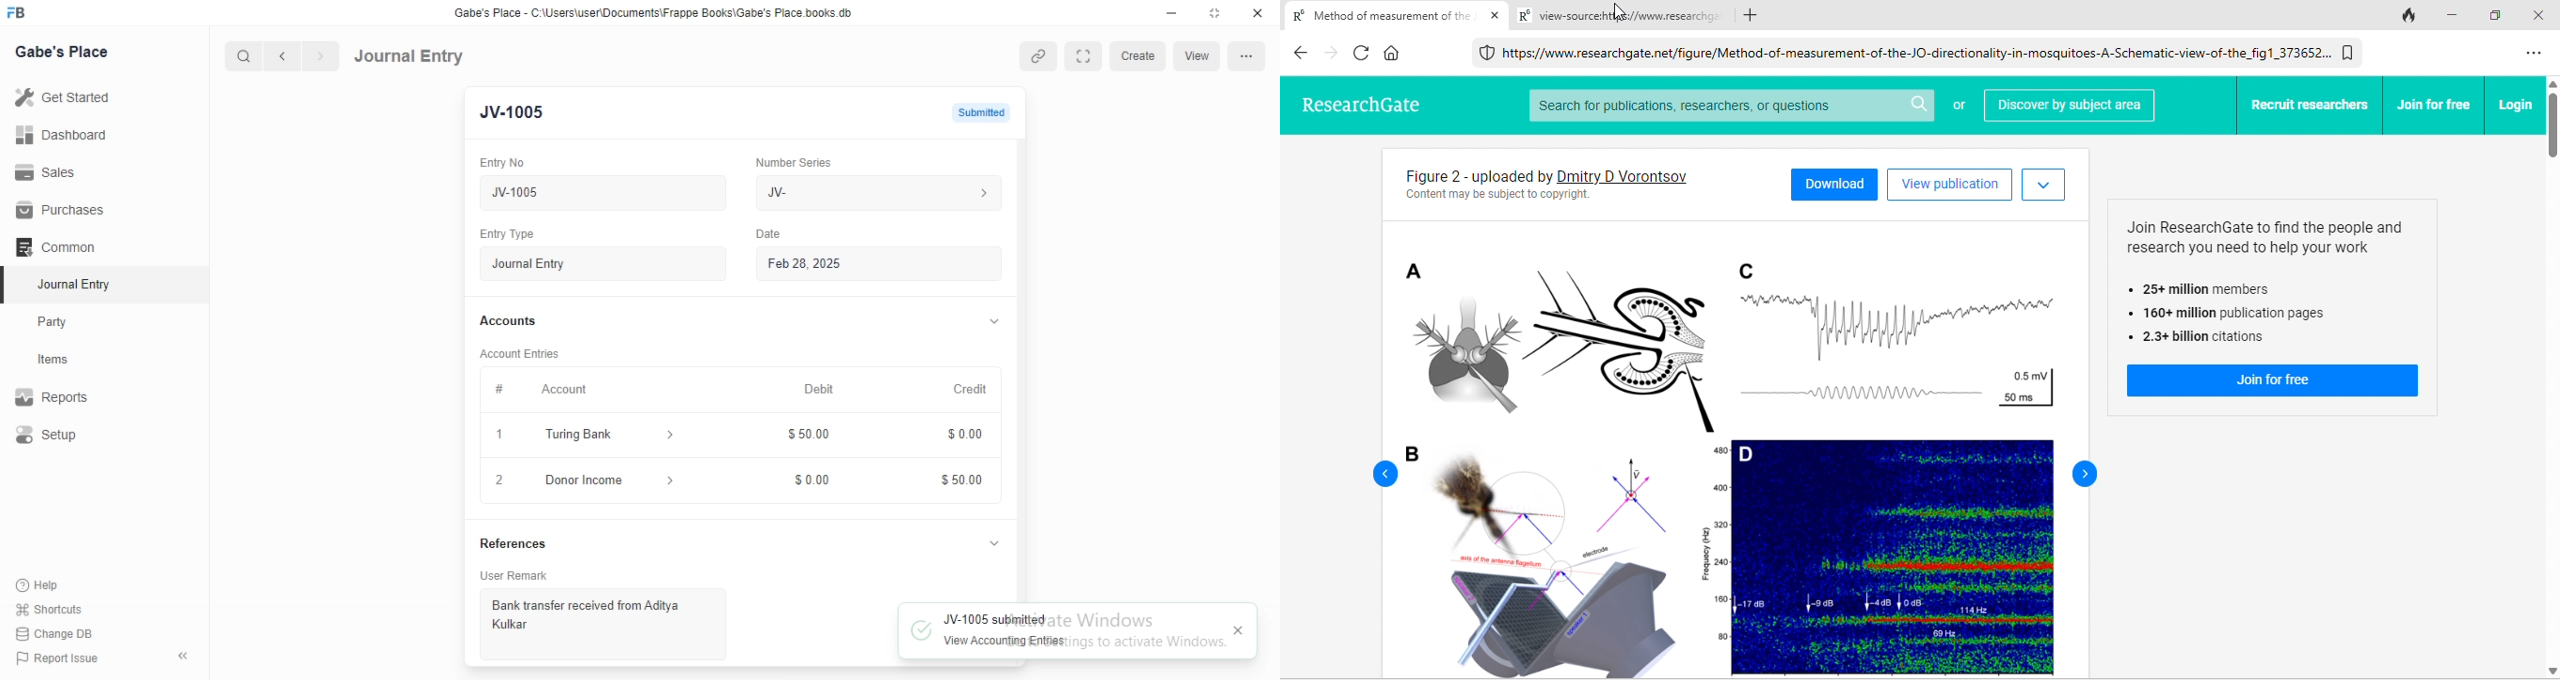 The image size is (2576, 700). What do you see at coordinates (602, 478) in the screenshot?
I see `donor income` at bounding box center [602, 478].